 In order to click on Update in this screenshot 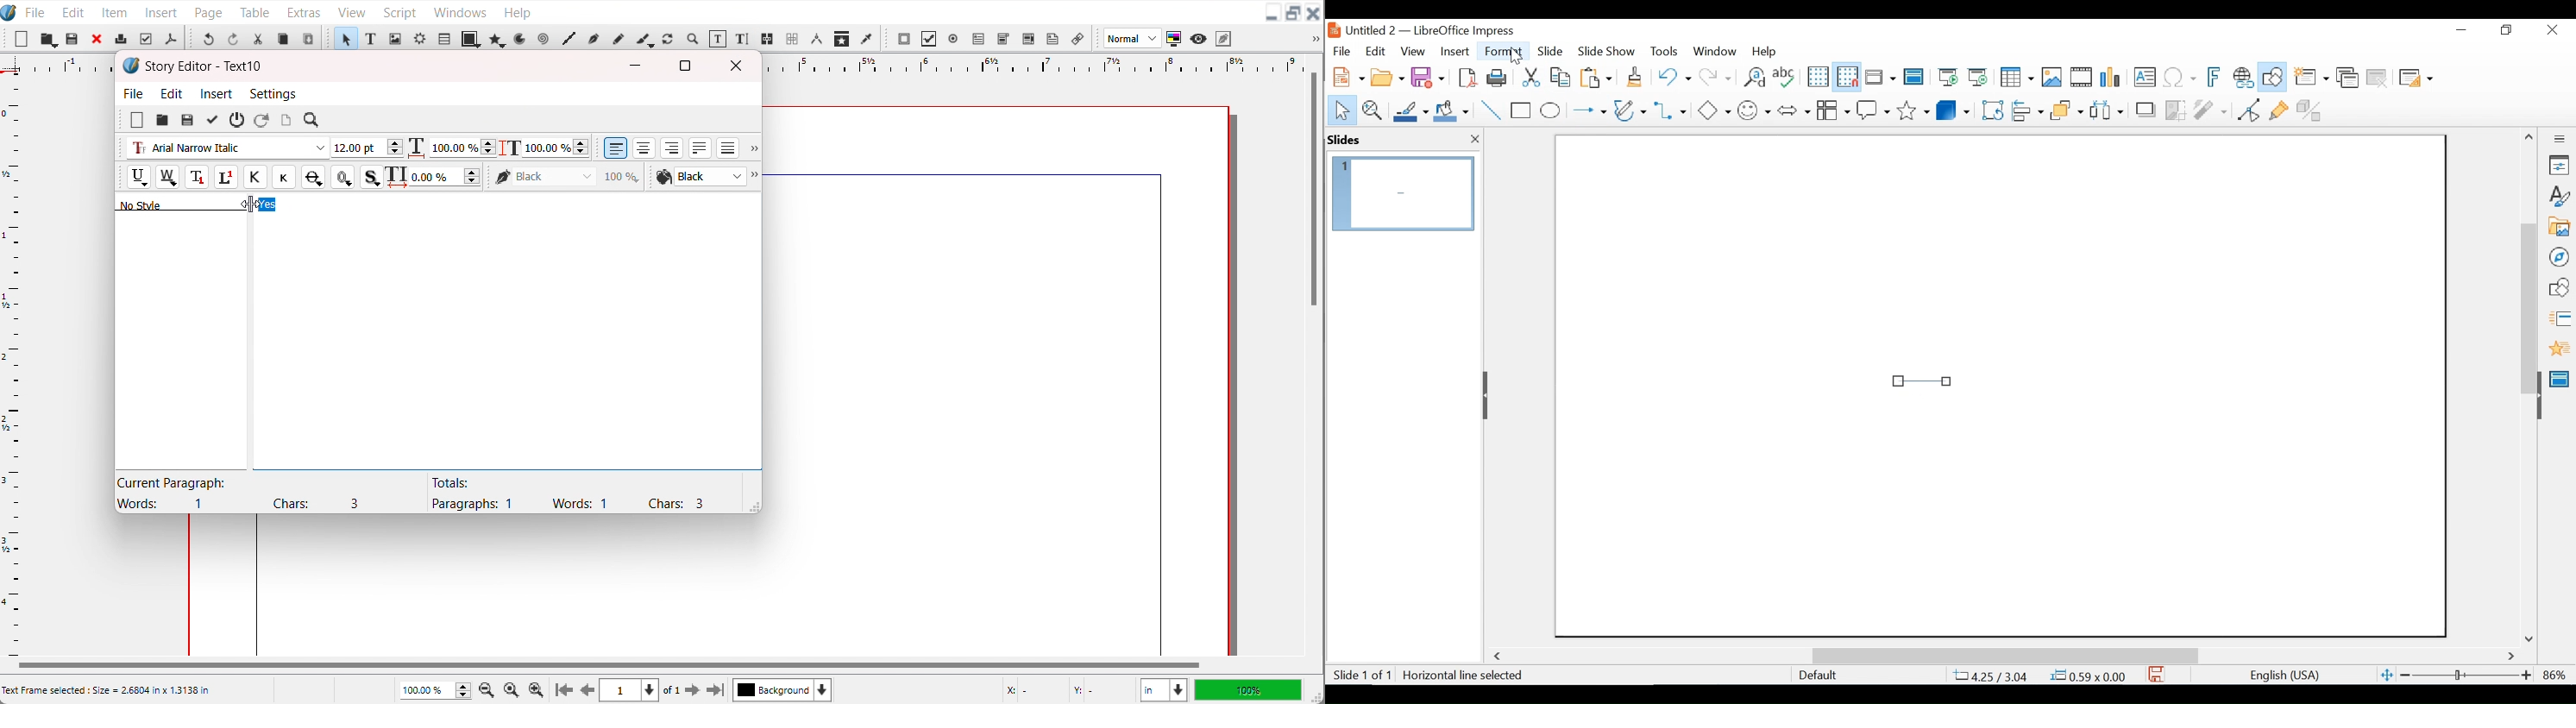, I will do `click(211, 120)`.